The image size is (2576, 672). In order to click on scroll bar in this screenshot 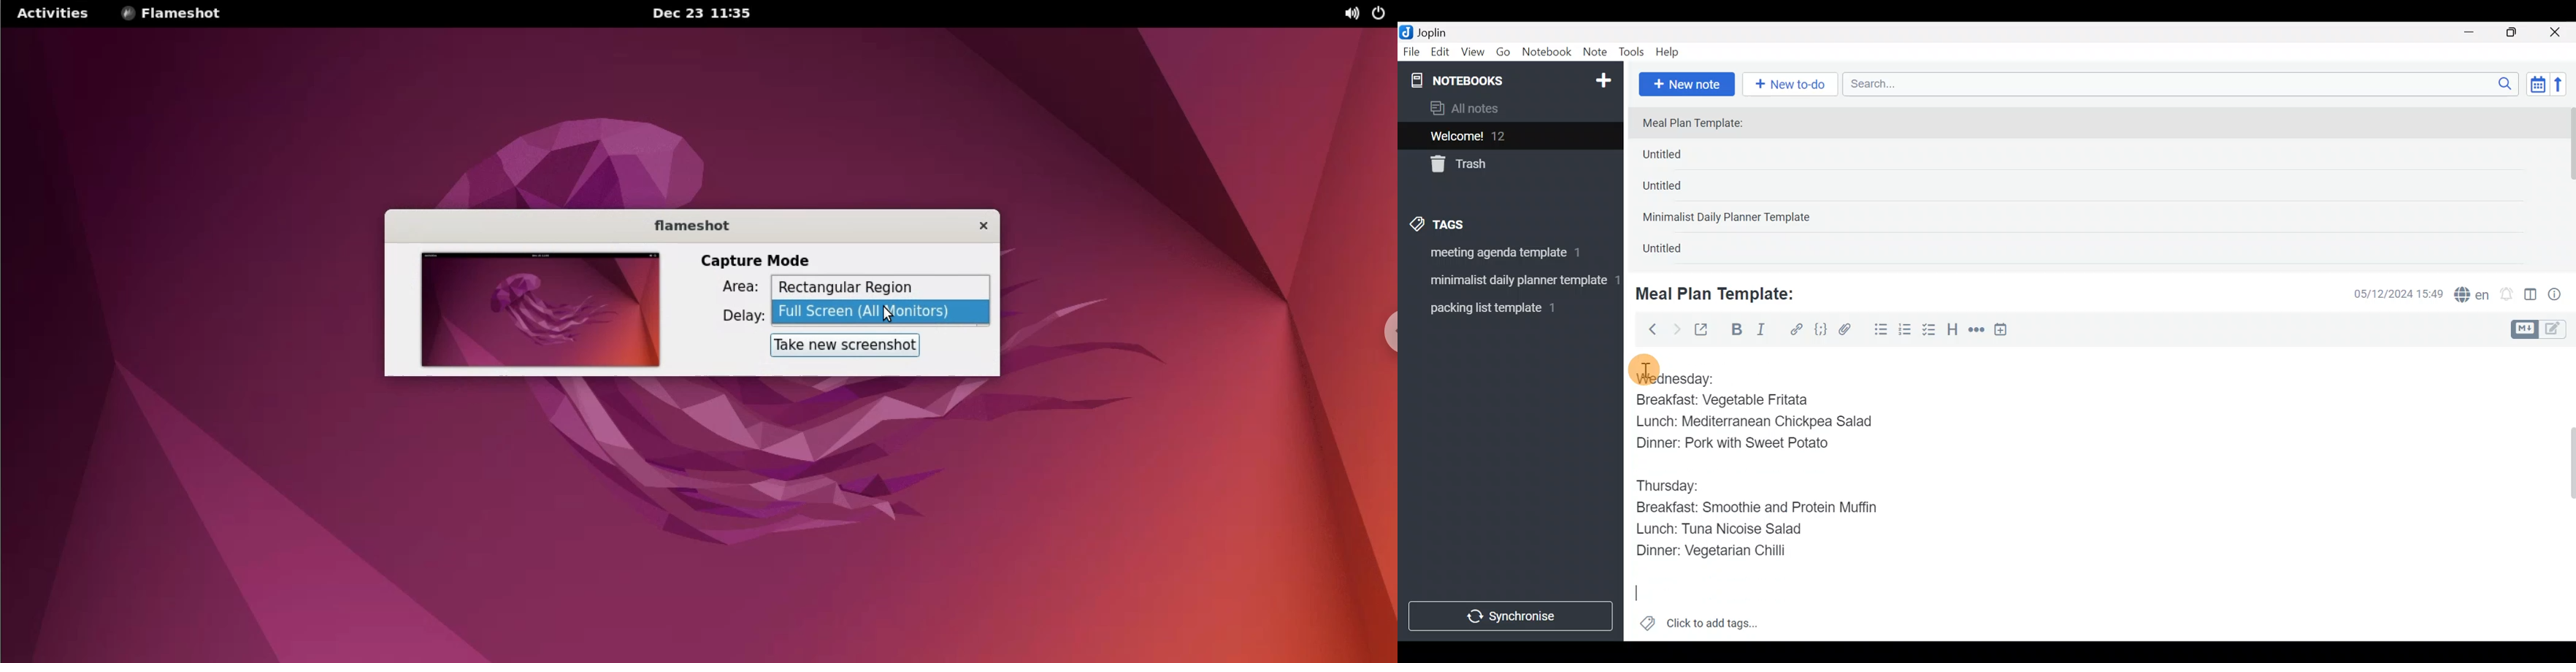, I will do `click(2568, 185)`.